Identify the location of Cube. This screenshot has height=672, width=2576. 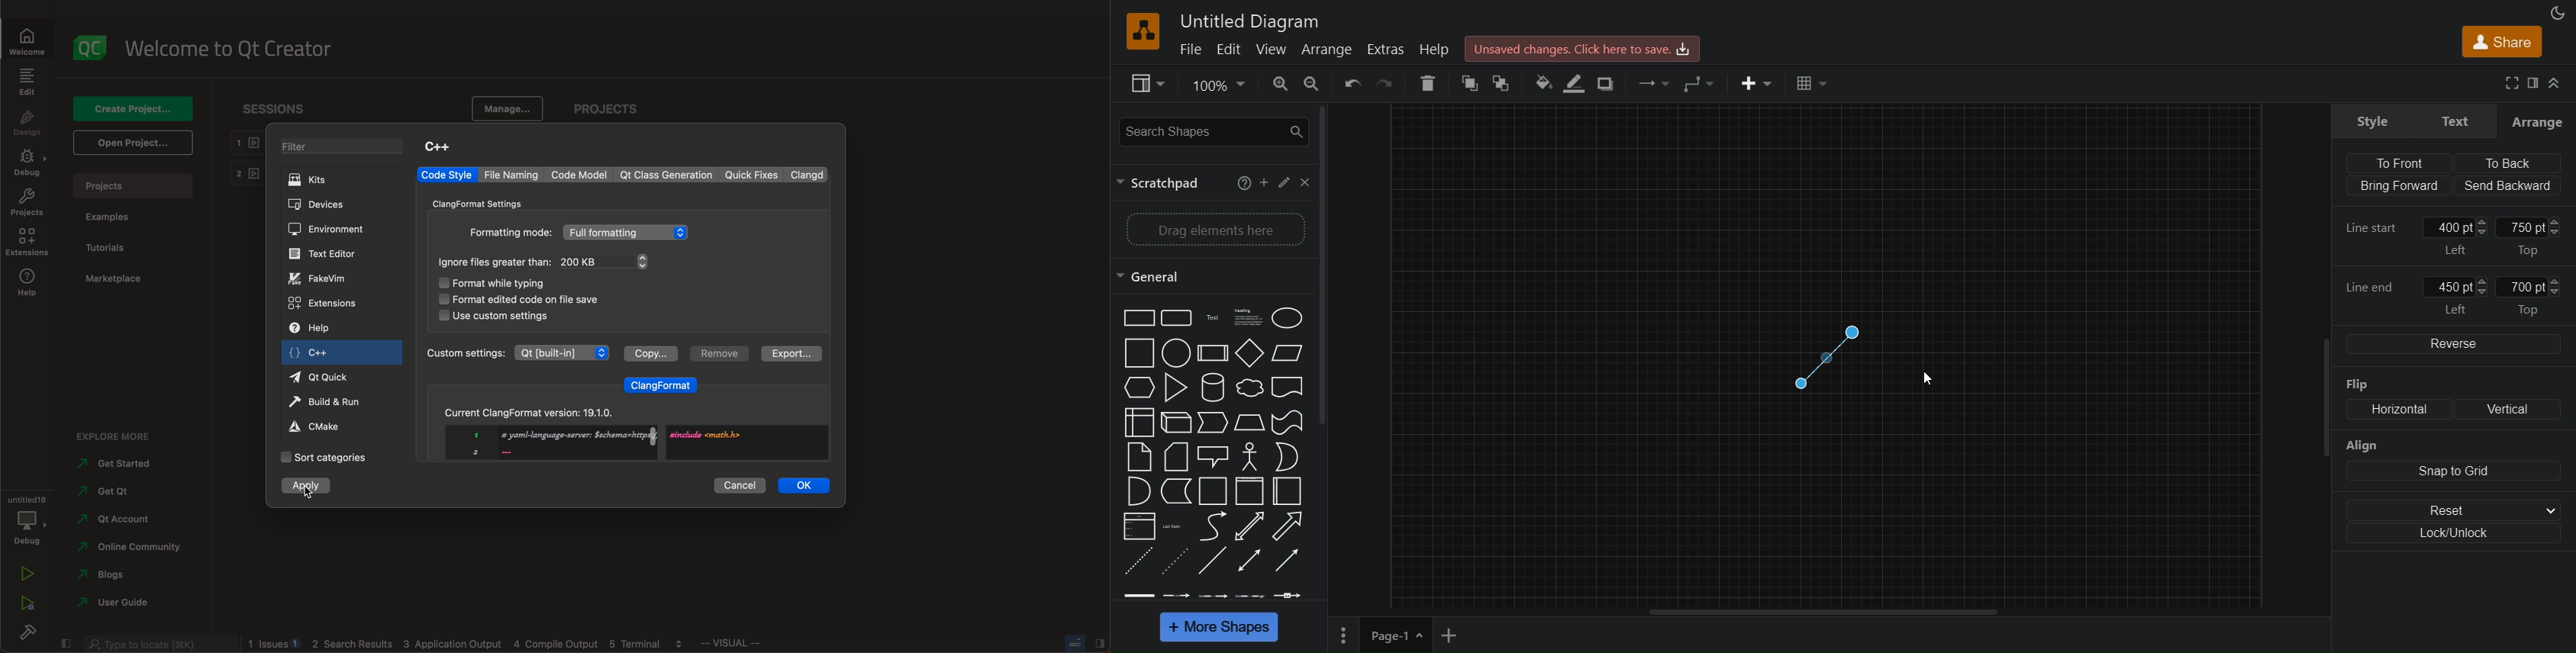
(1175, 422).